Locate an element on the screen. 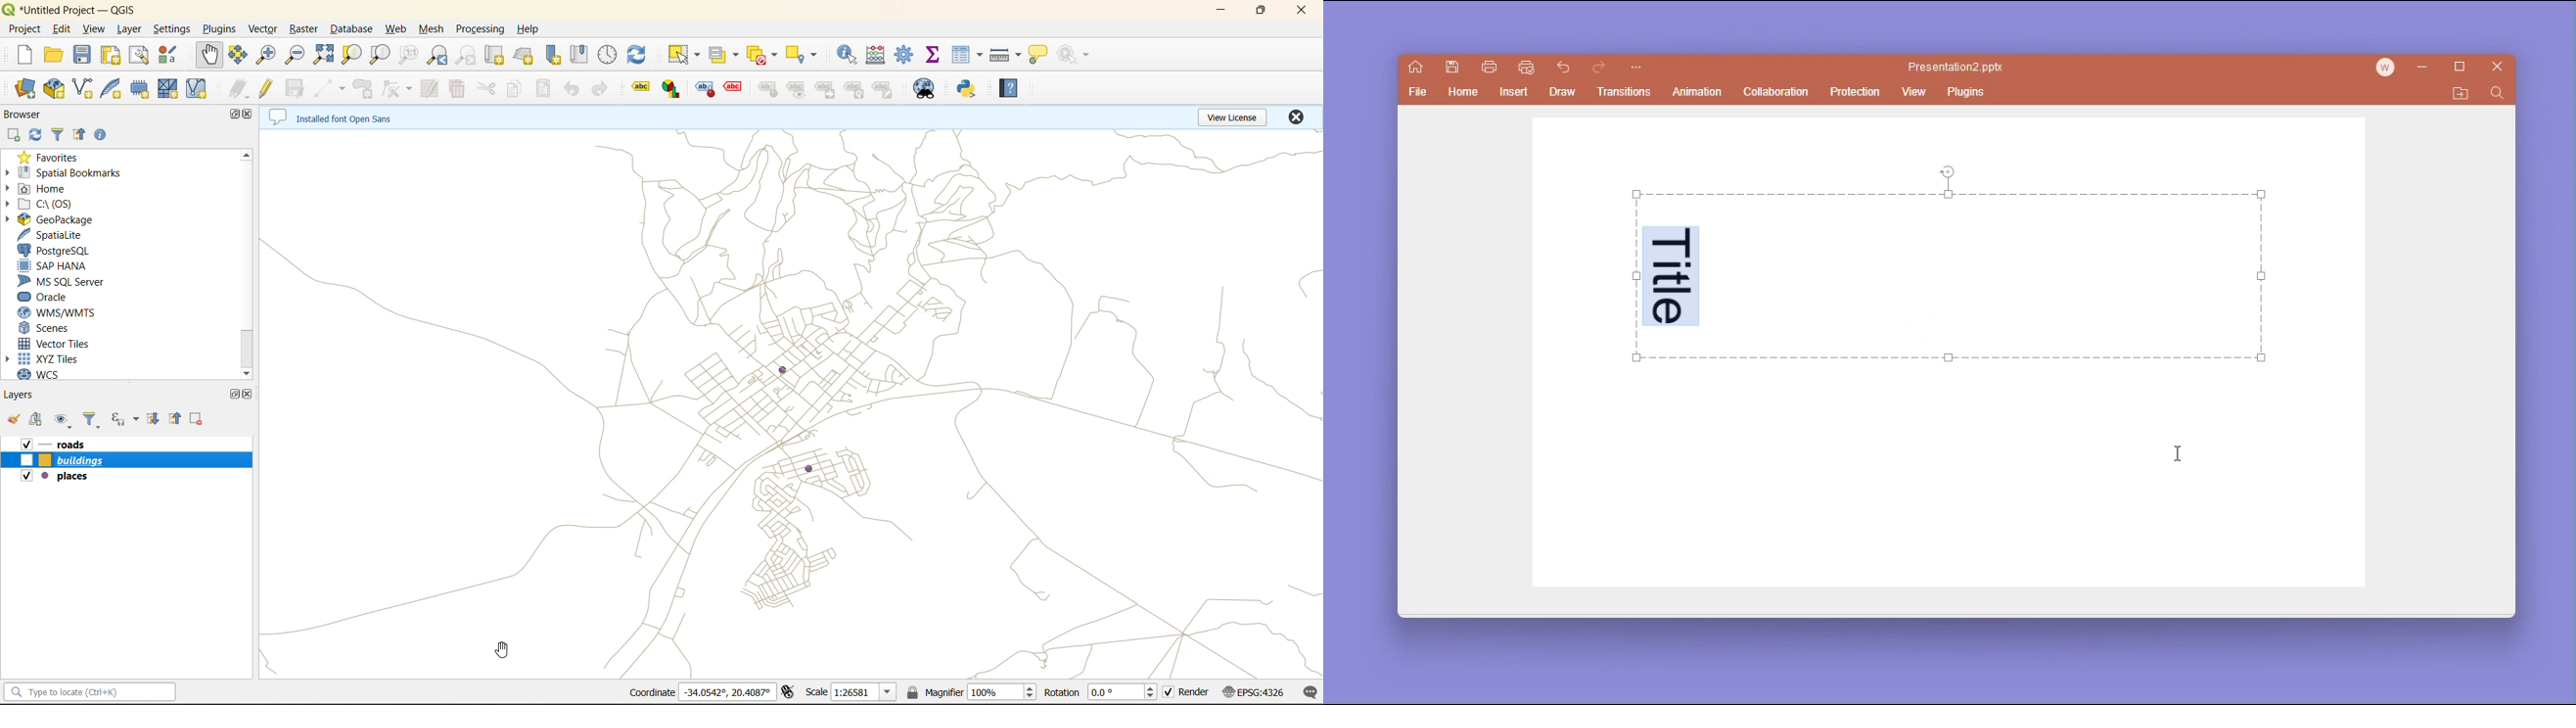 The height and width of the screenshot is (728, 2576). project is located at coordinates (25, 30).